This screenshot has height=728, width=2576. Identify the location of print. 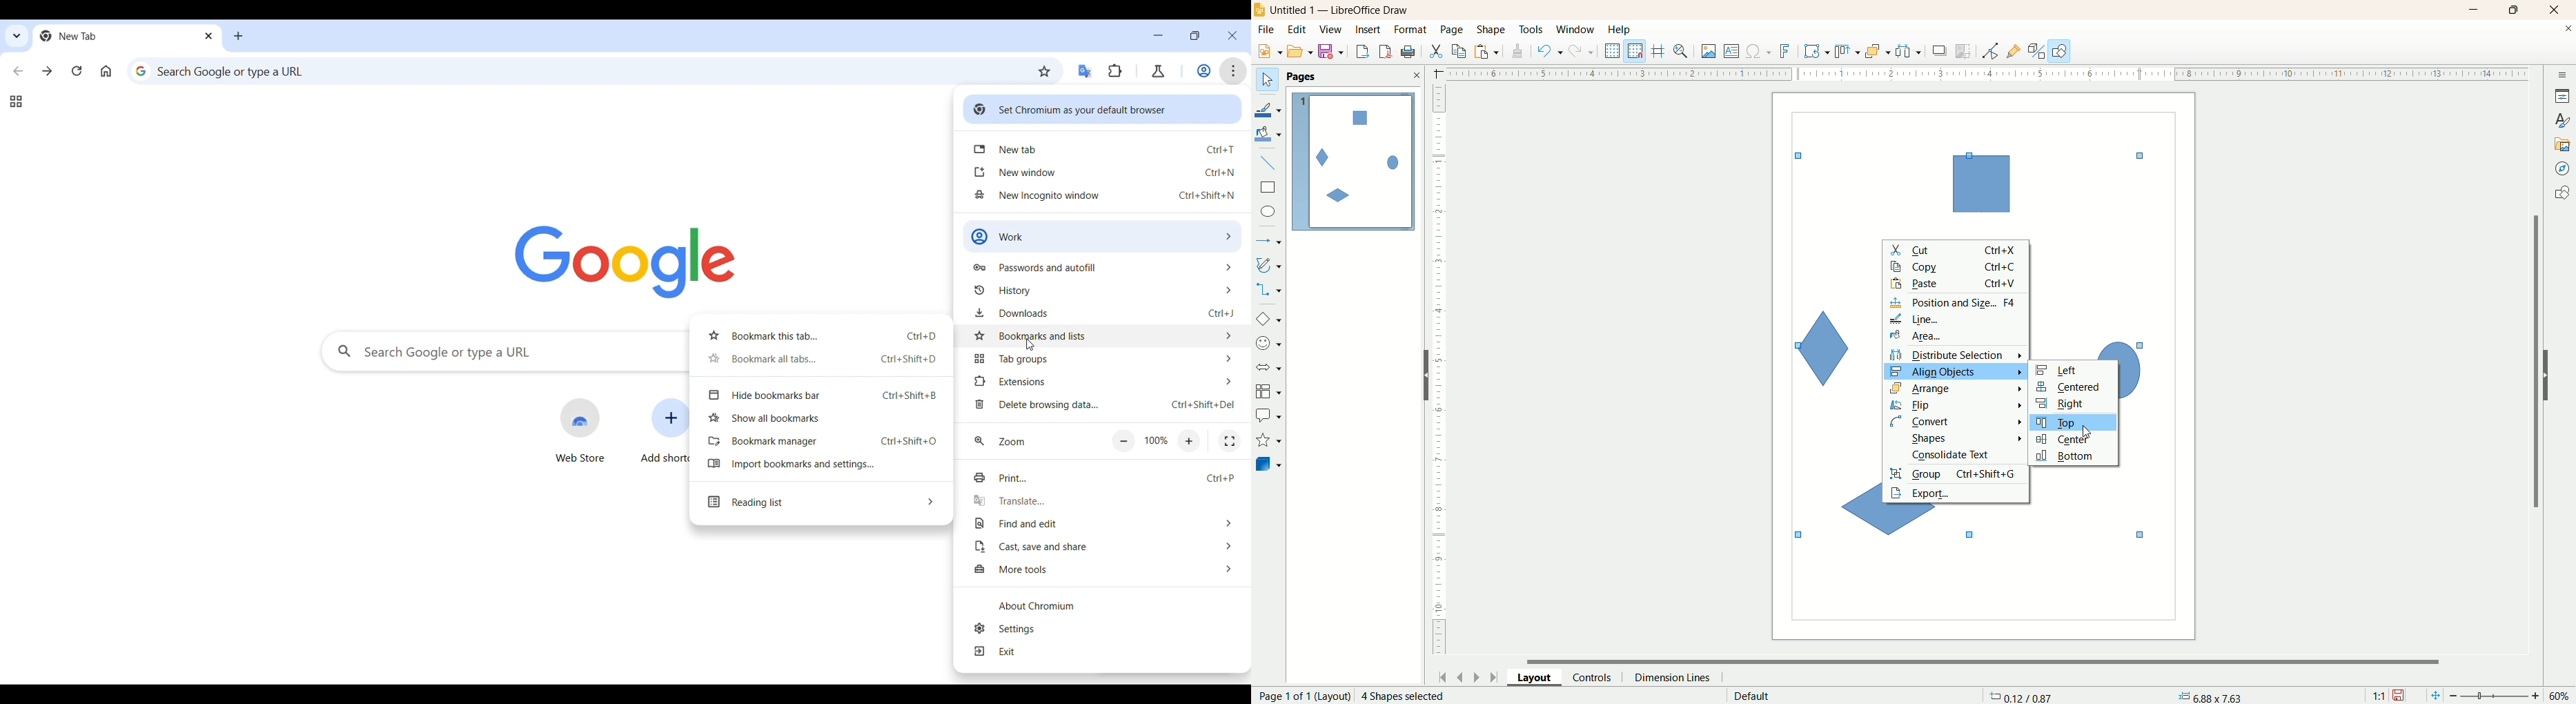
(1387, 51).